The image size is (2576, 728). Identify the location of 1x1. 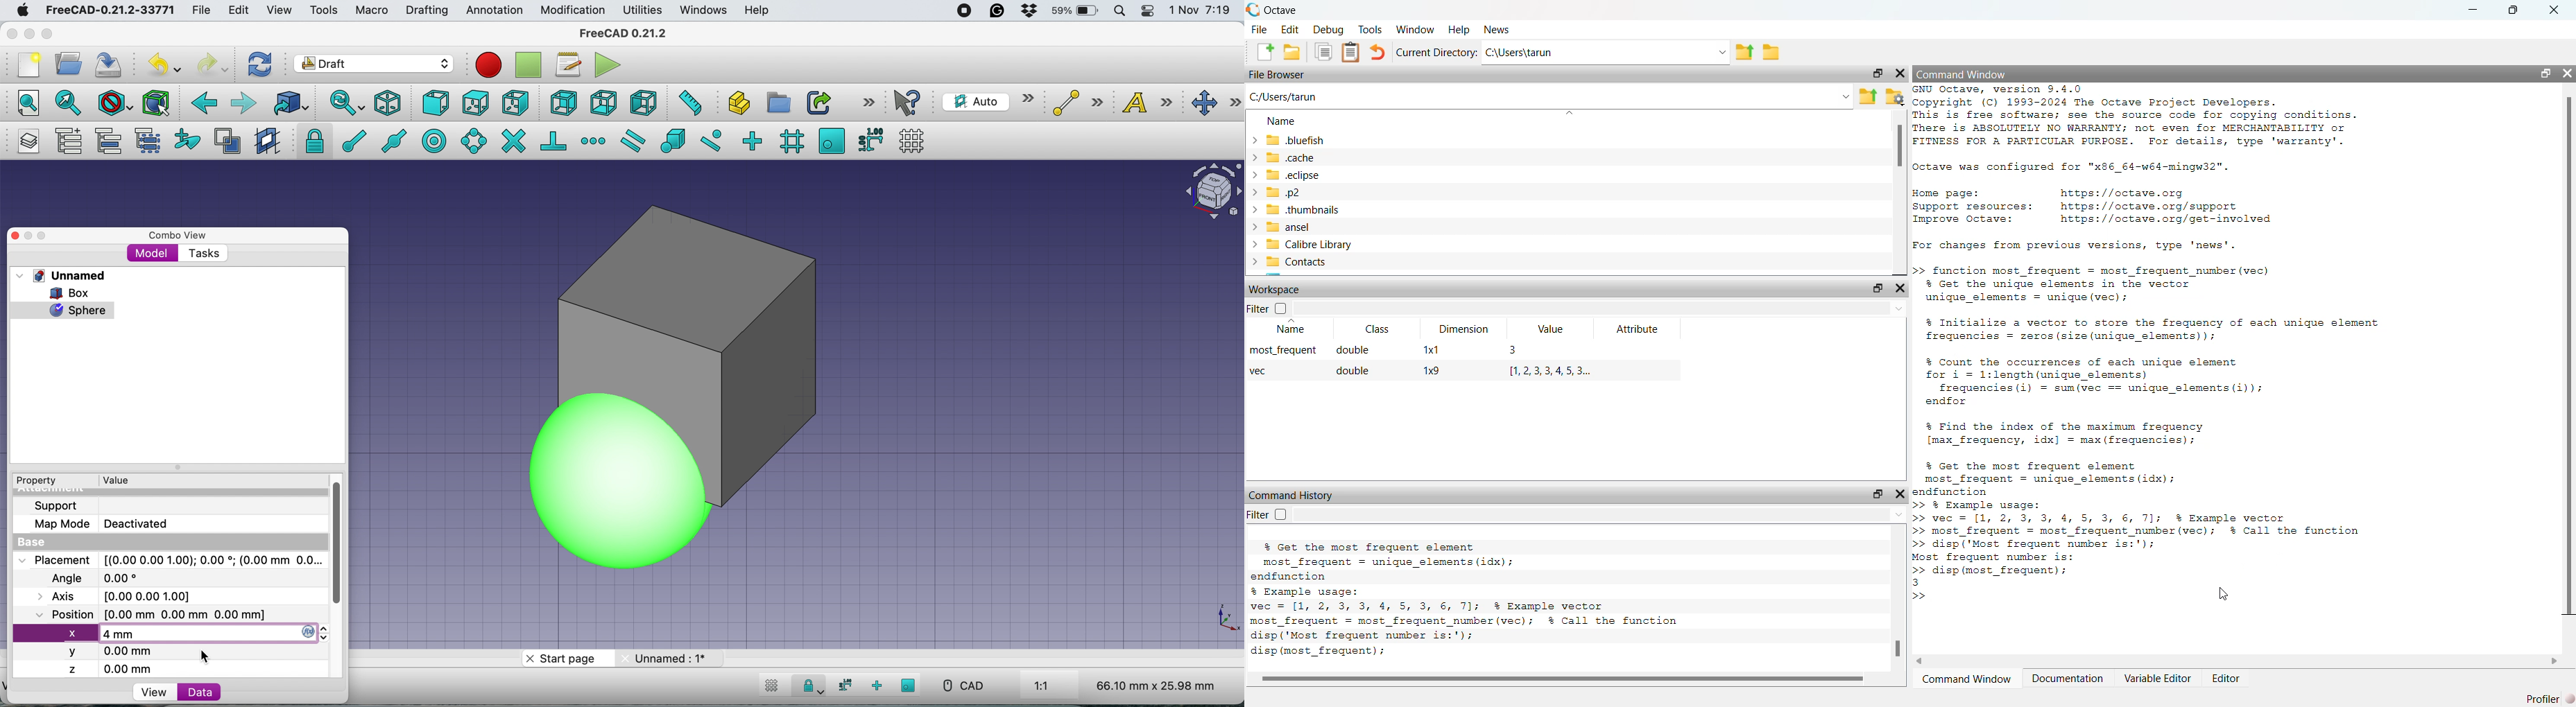
(1432, 349).